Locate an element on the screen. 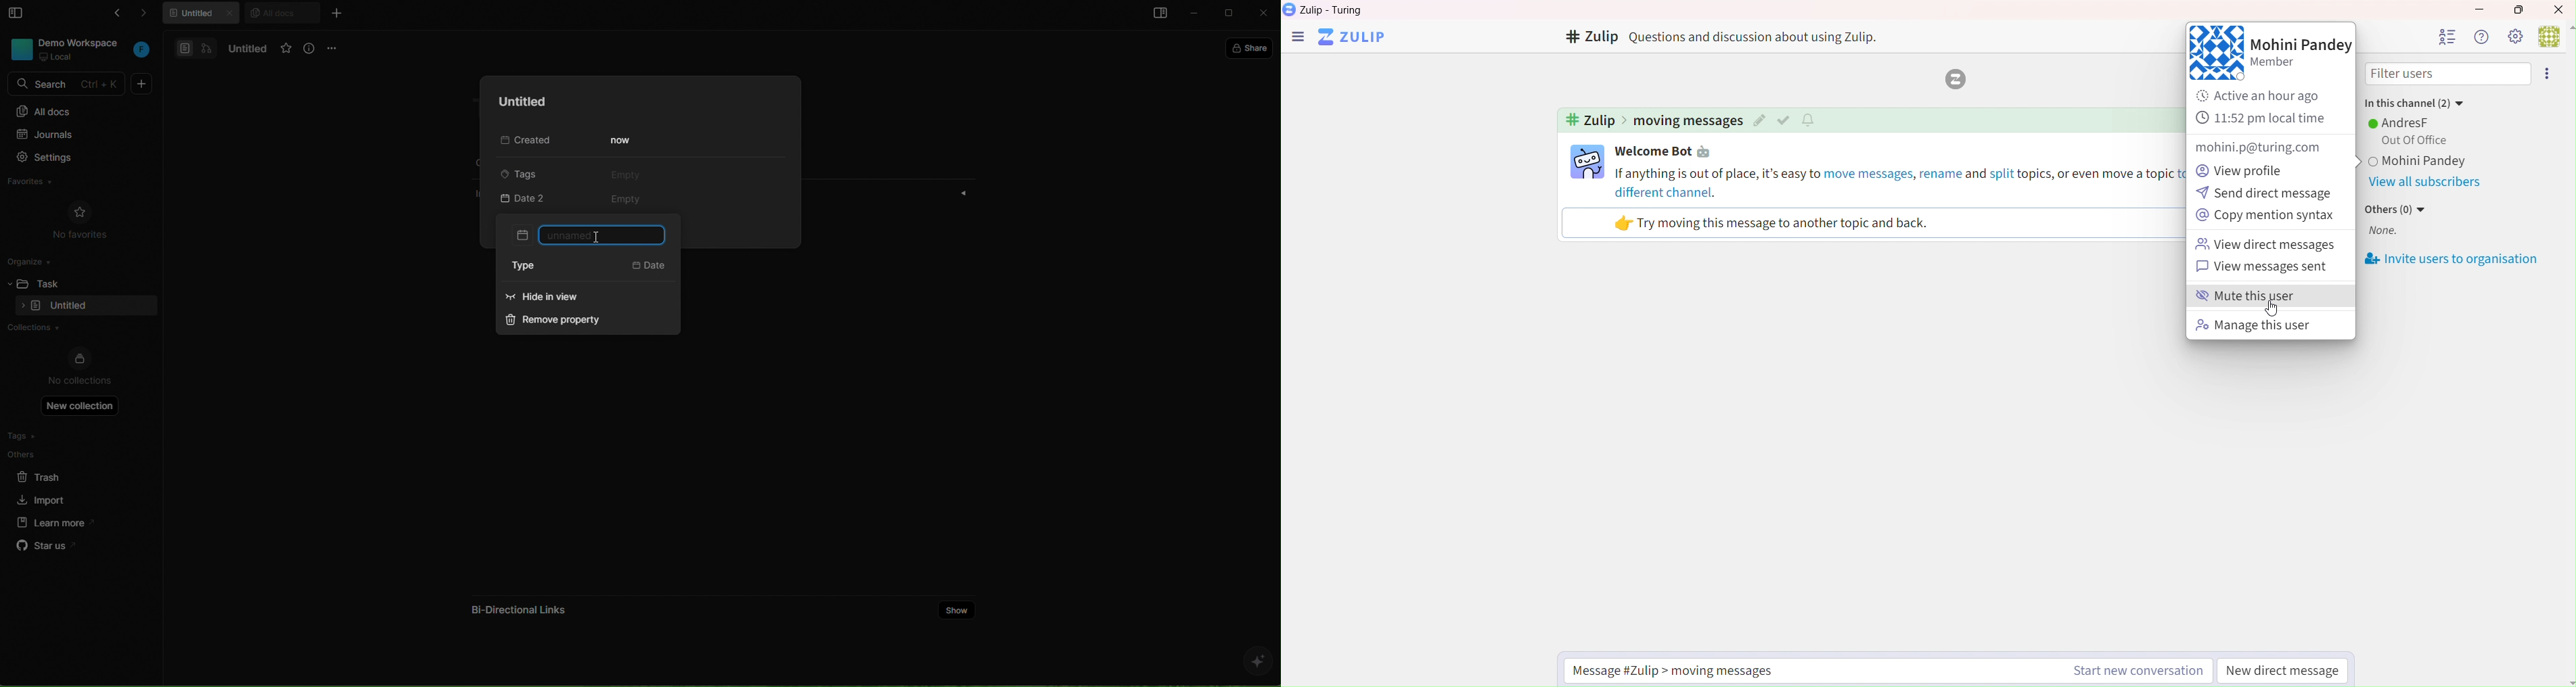 This screenshot has height=700, width=2576. new doc is located at coordinates (142, 84).